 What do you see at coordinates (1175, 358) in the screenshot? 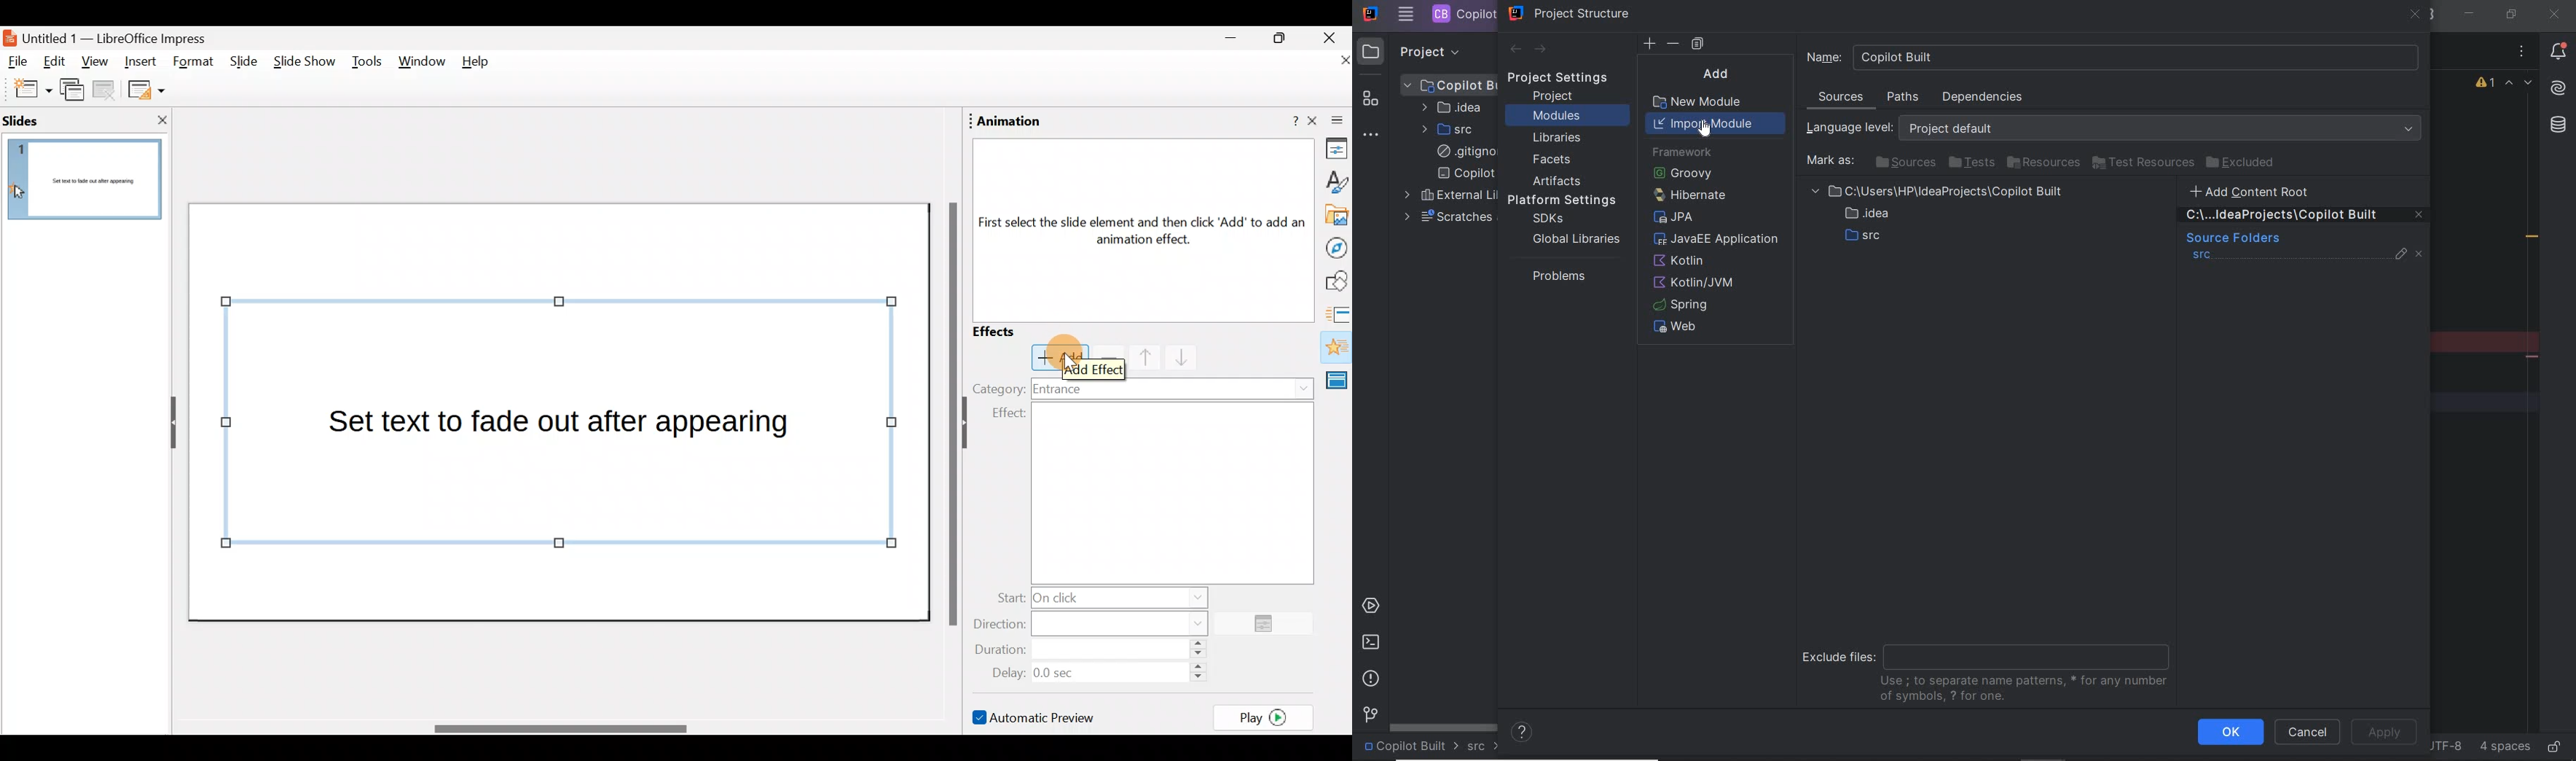
I see `Move down` at bounding box center [1175, 358].